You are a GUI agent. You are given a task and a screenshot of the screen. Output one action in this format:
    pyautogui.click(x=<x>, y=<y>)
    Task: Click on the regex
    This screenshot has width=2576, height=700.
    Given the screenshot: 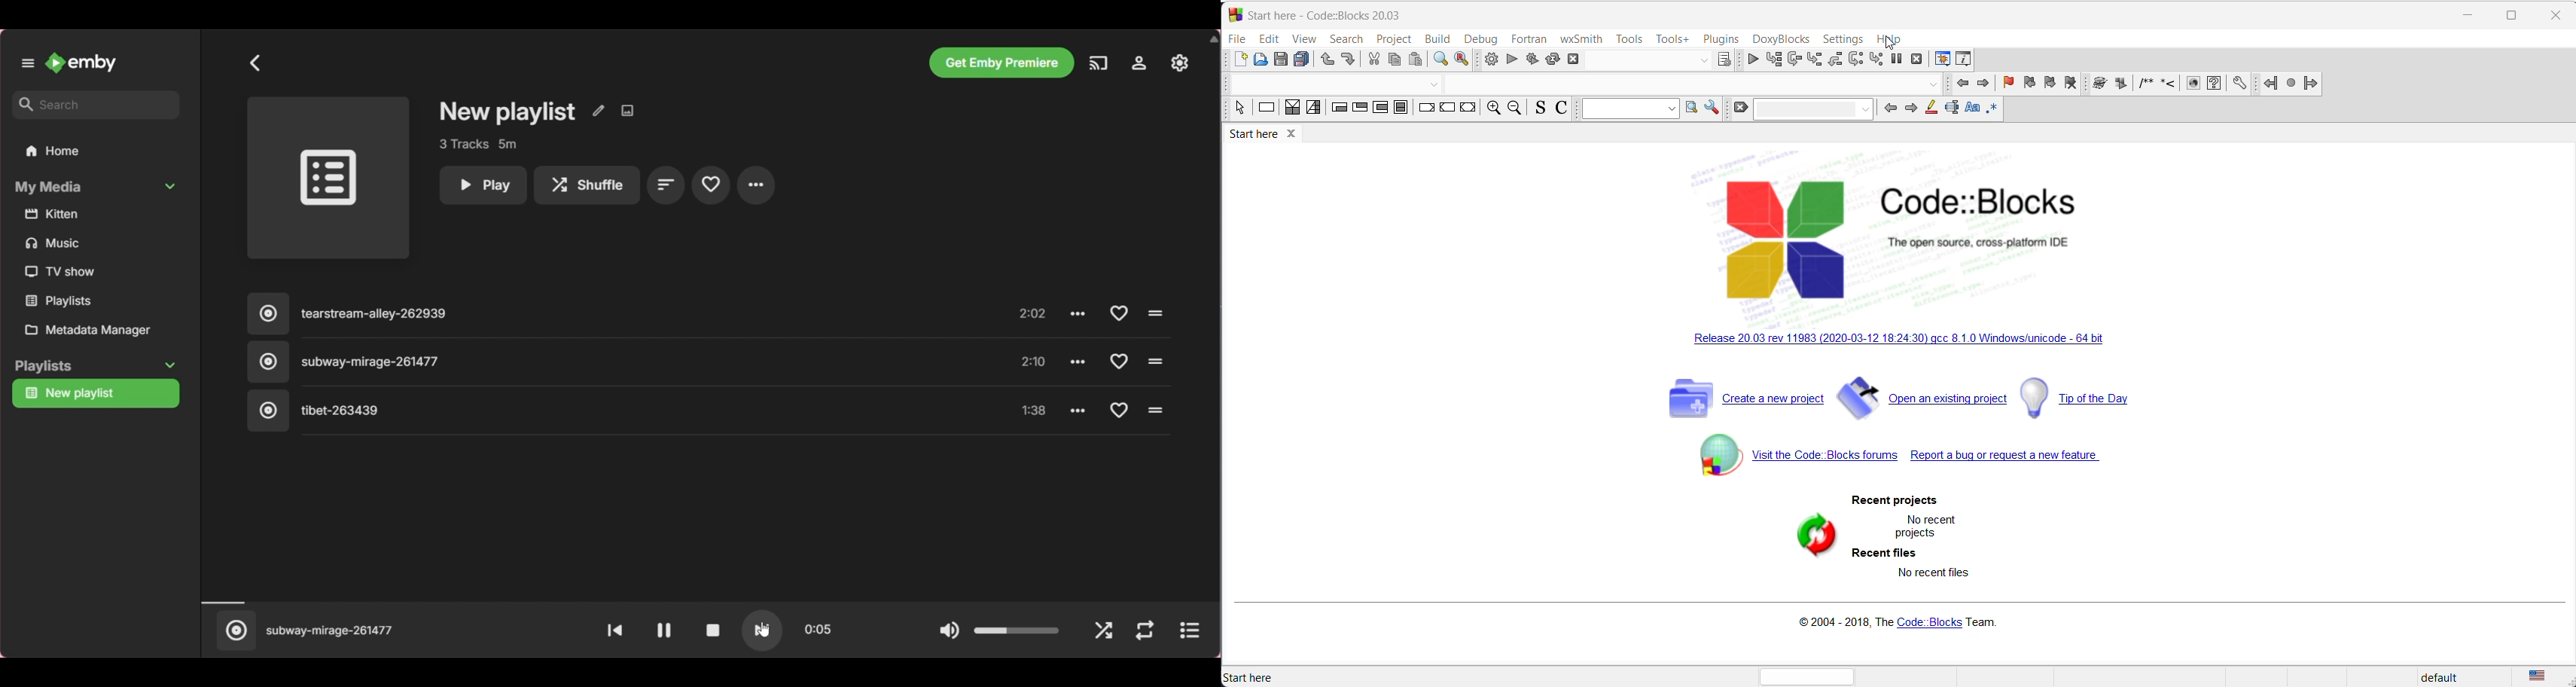 What is the action you would take?
    pyautogui.click(x=1992, y=108)
    